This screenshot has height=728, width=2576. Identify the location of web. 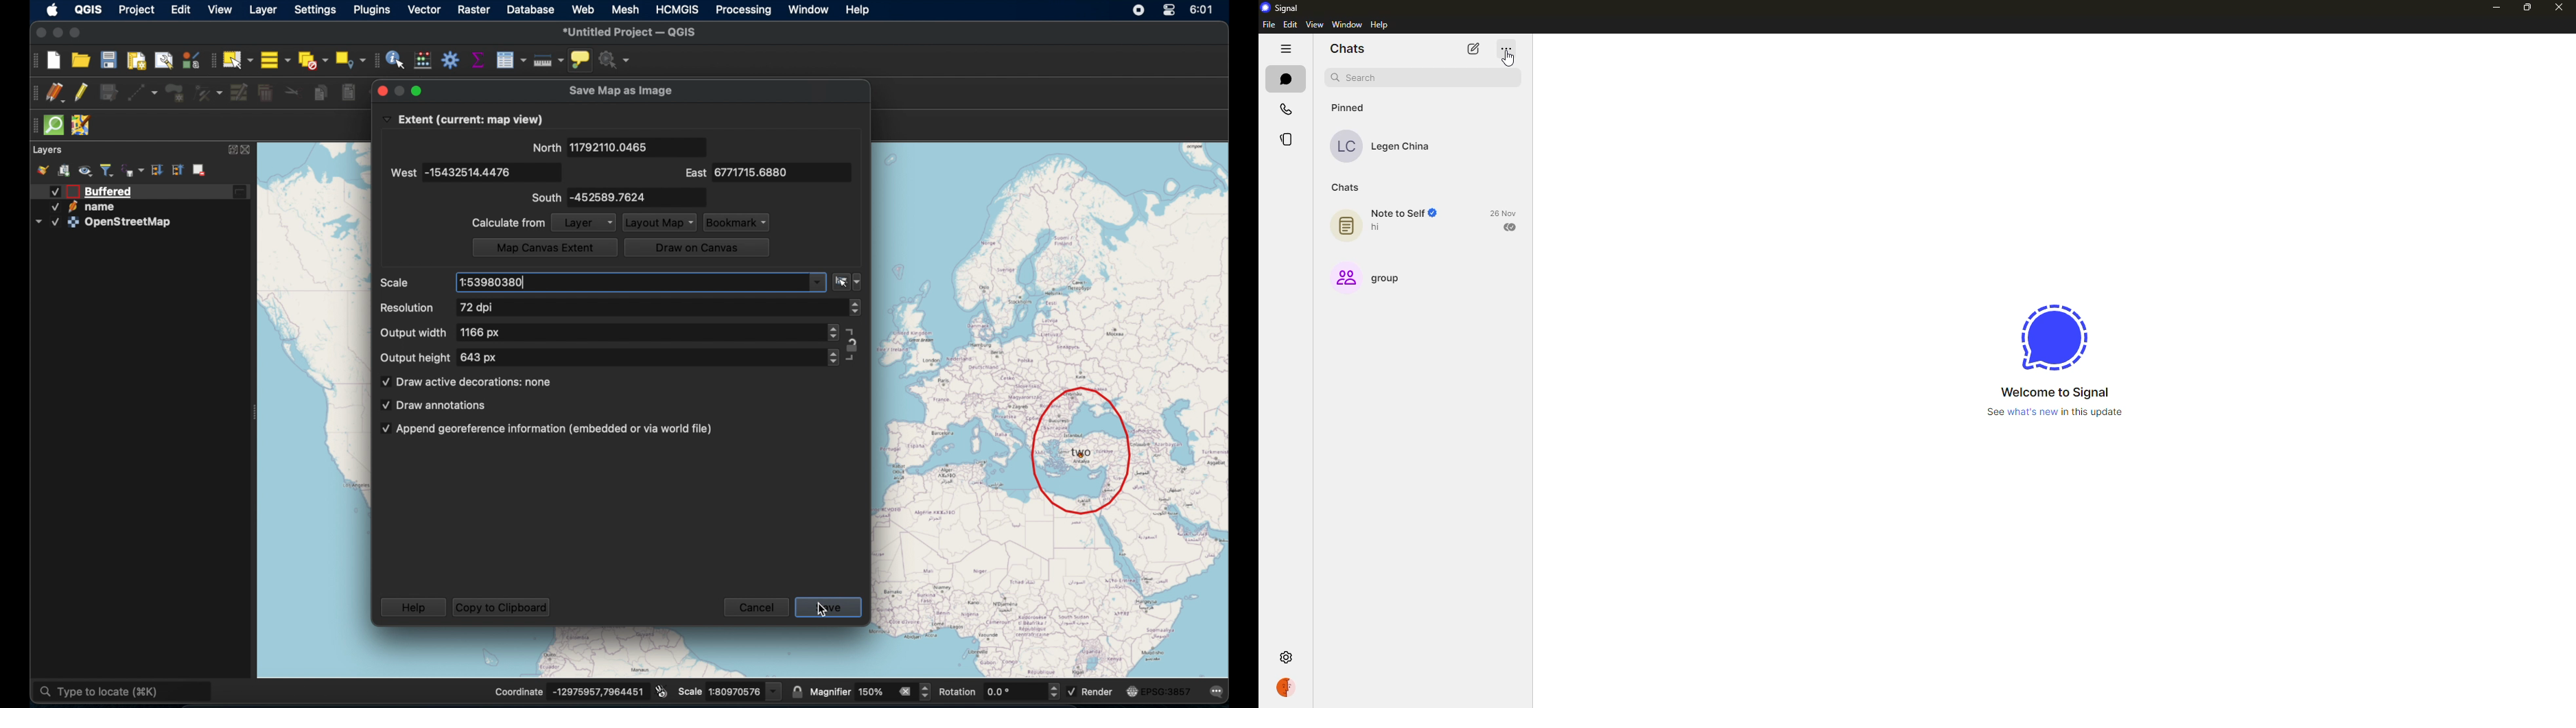
(583, 7).